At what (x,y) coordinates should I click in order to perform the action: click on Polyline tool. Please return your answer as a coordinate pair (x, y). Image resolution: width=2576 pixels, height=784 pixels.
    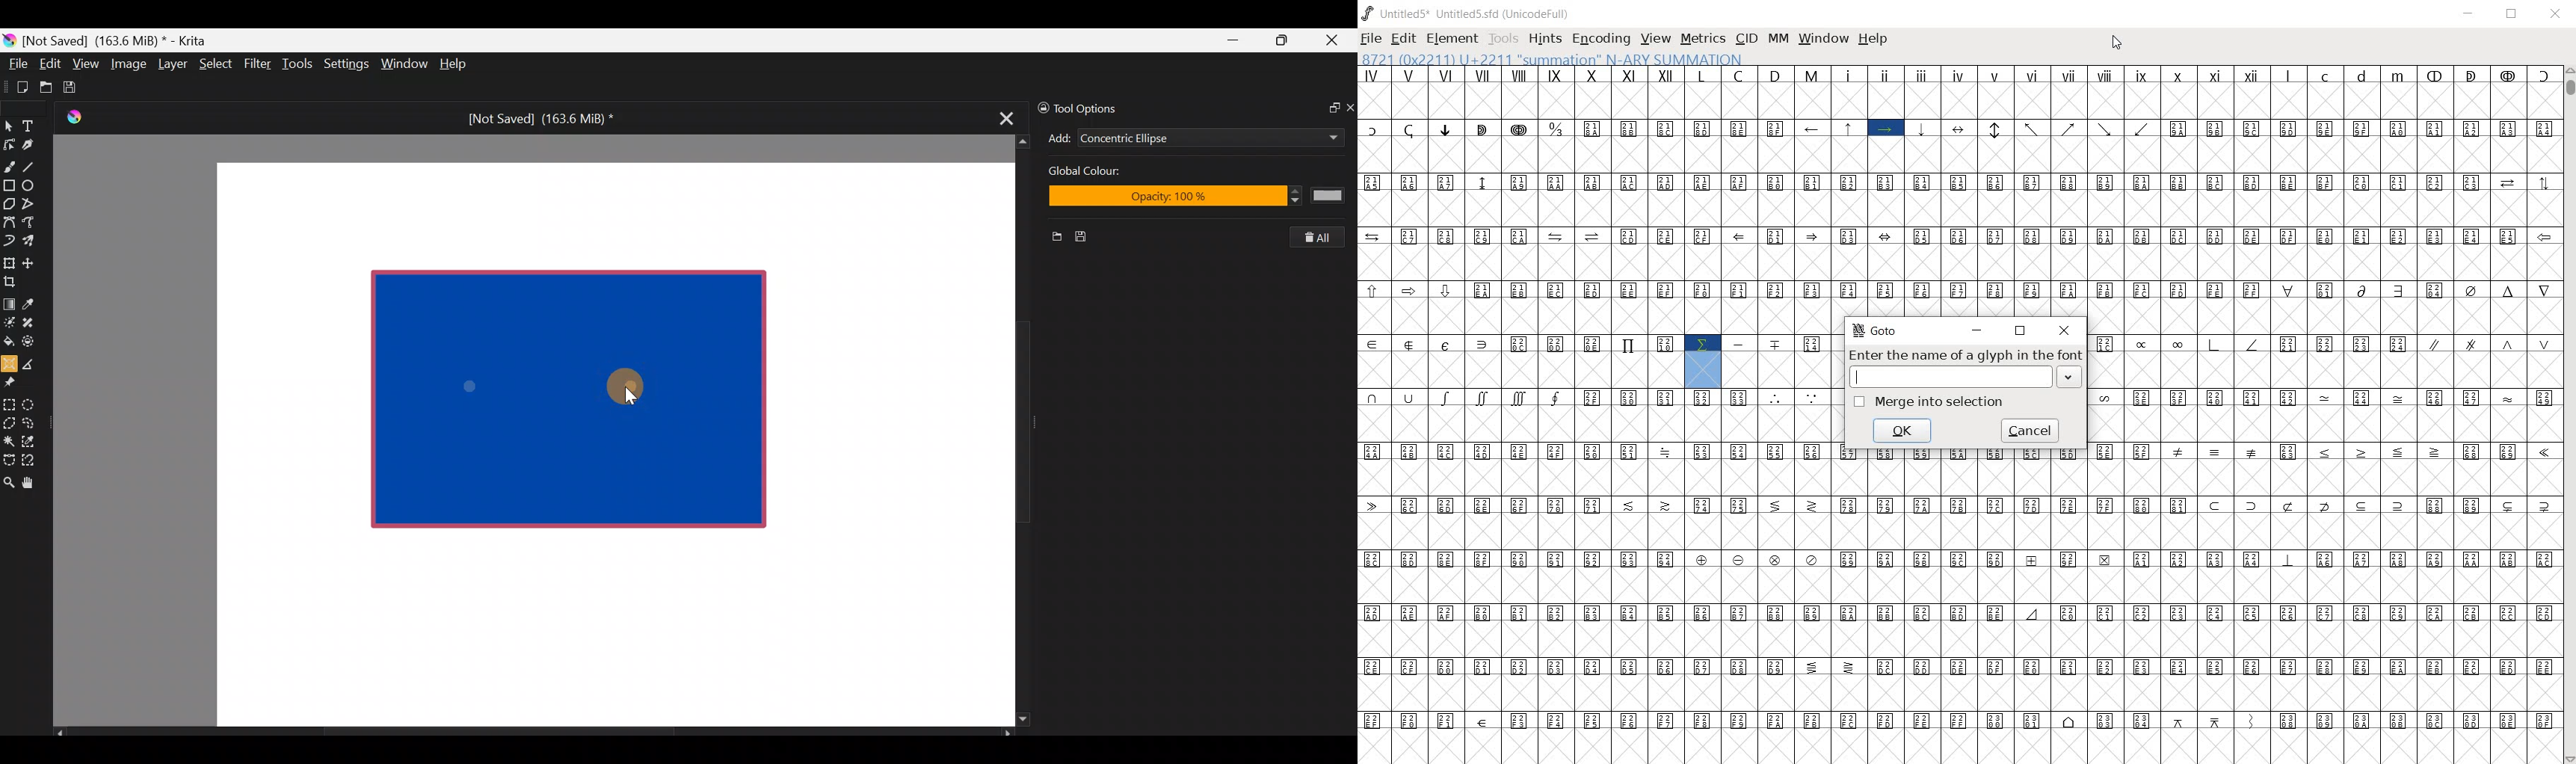
    Looking at the image, I should click on (34, 204).